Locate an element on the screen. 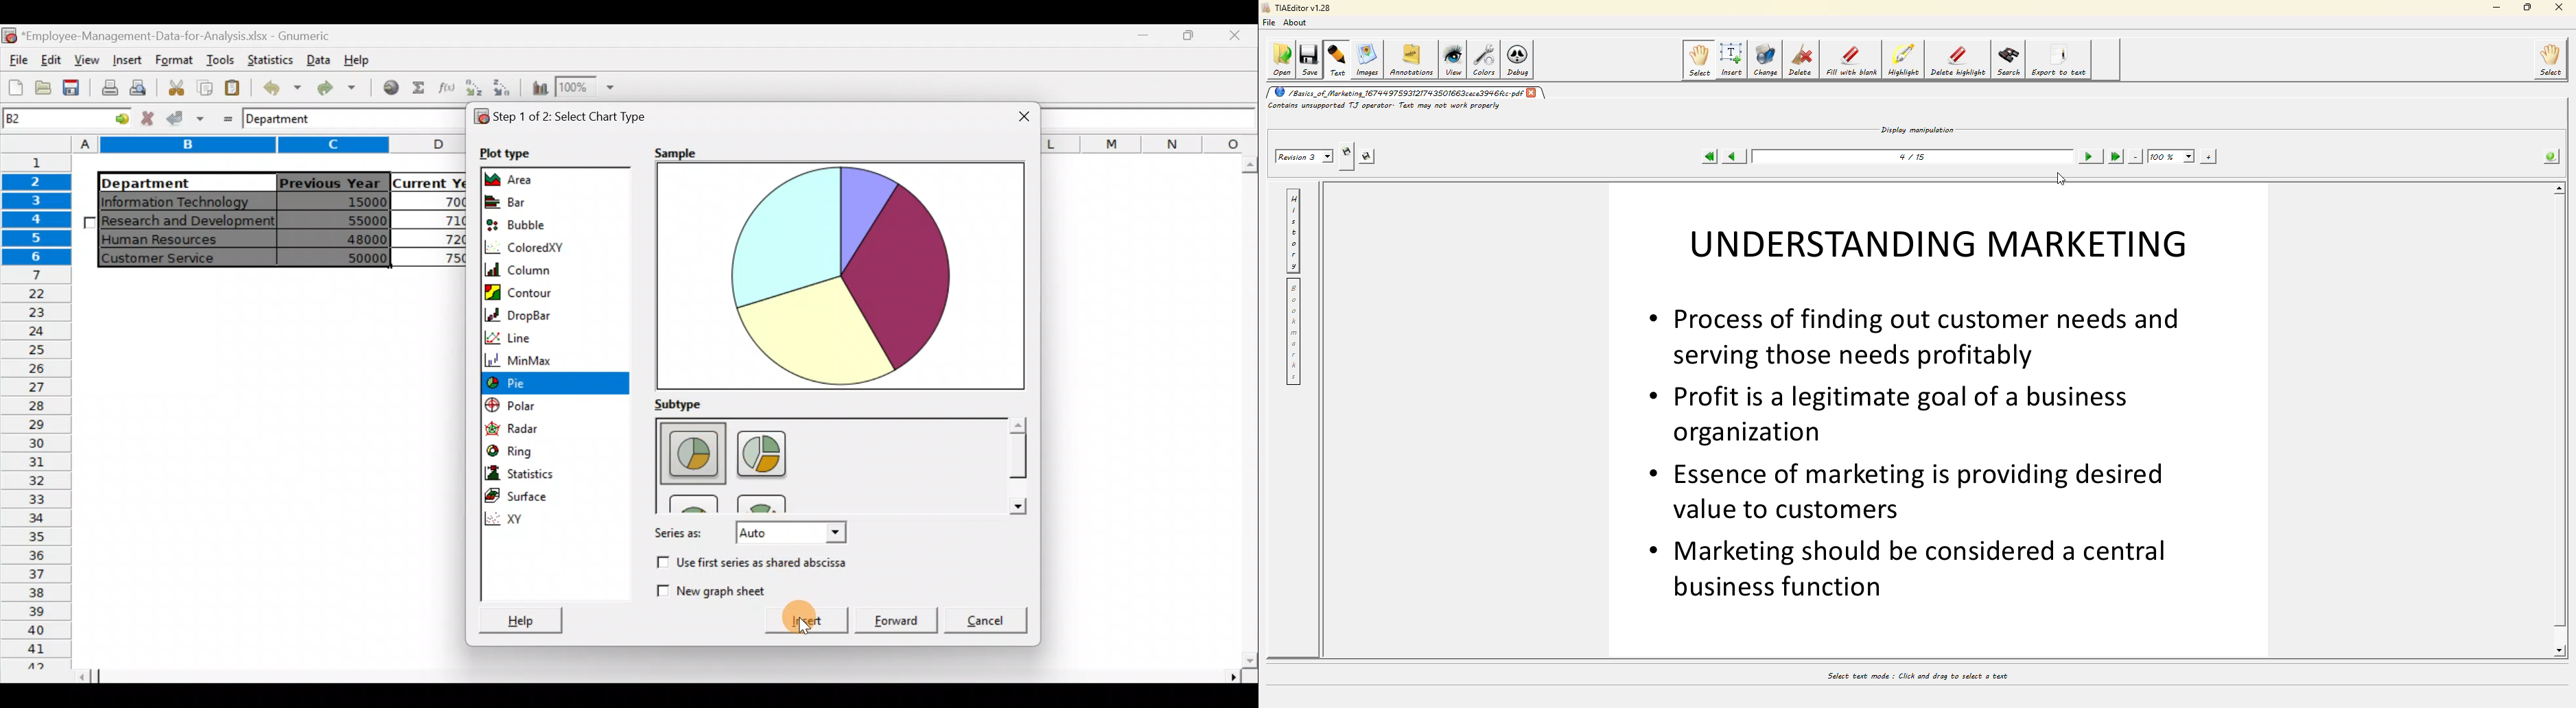  Bar is located at coordinates (532, 201).